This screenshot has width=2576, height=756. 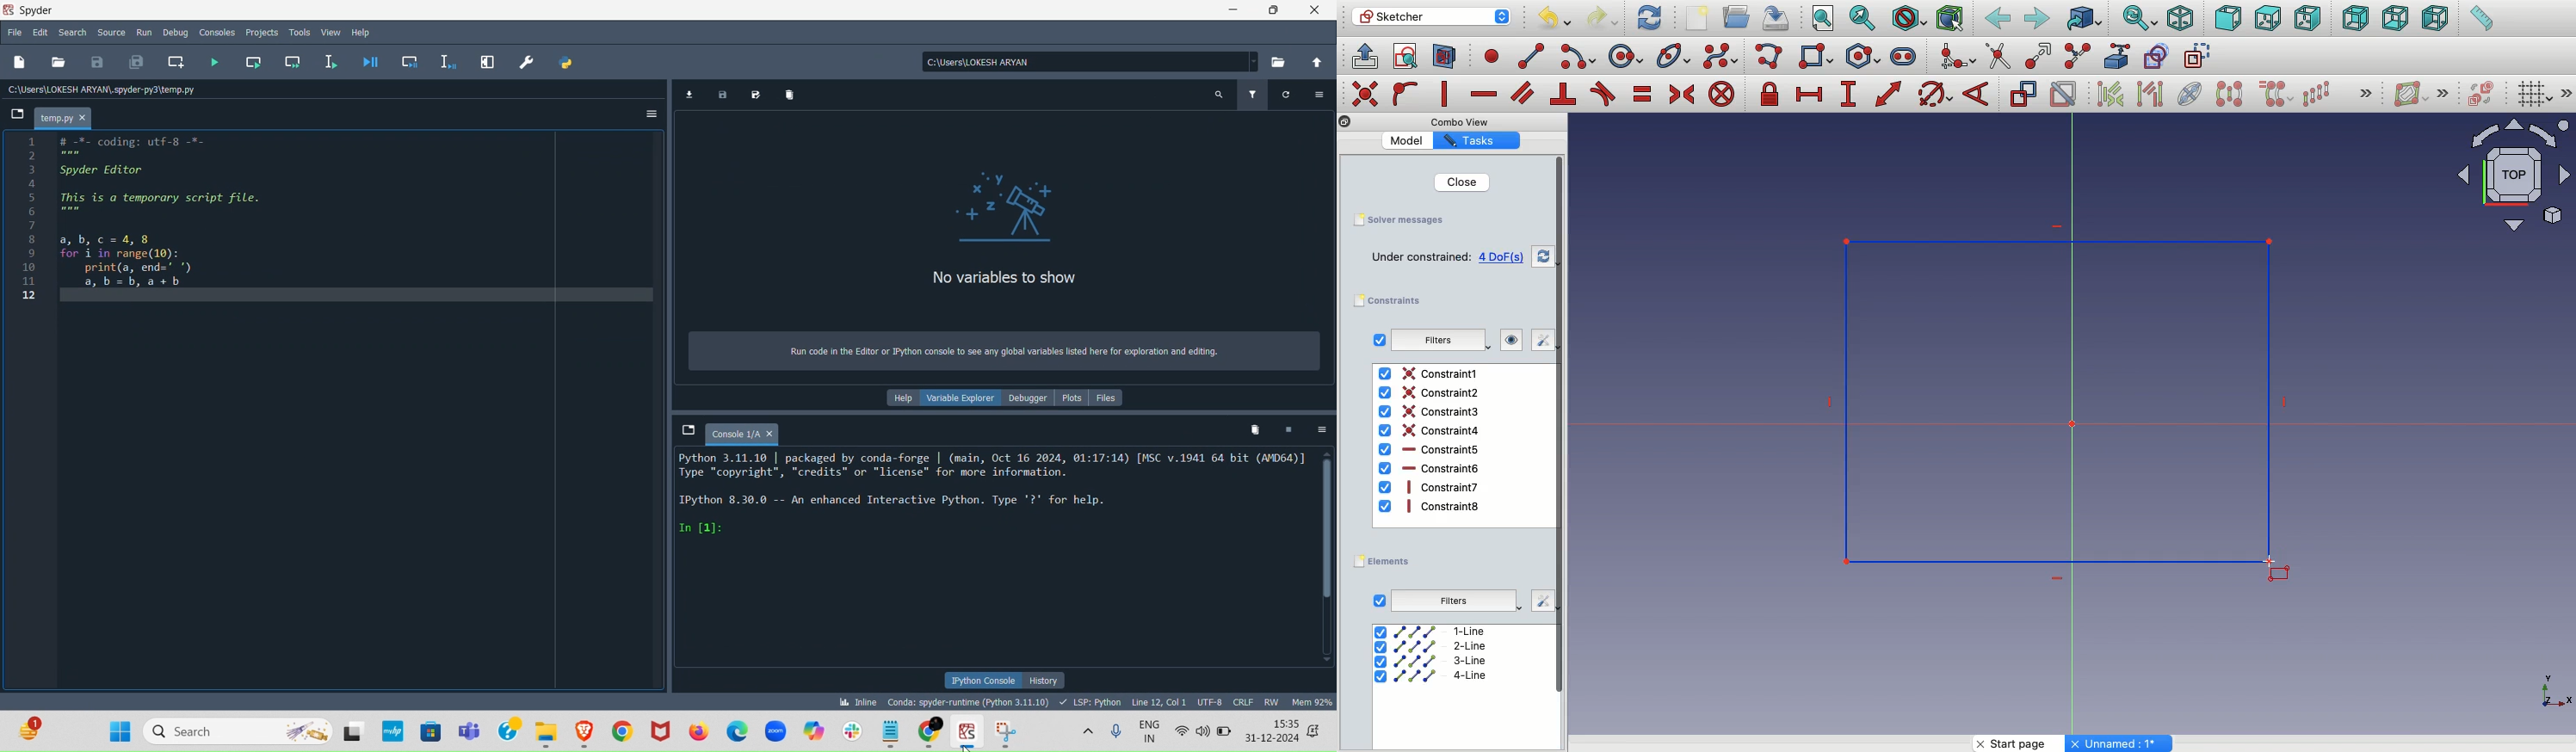 I want to click on Scrollbar, so click(x=1330, y=567).